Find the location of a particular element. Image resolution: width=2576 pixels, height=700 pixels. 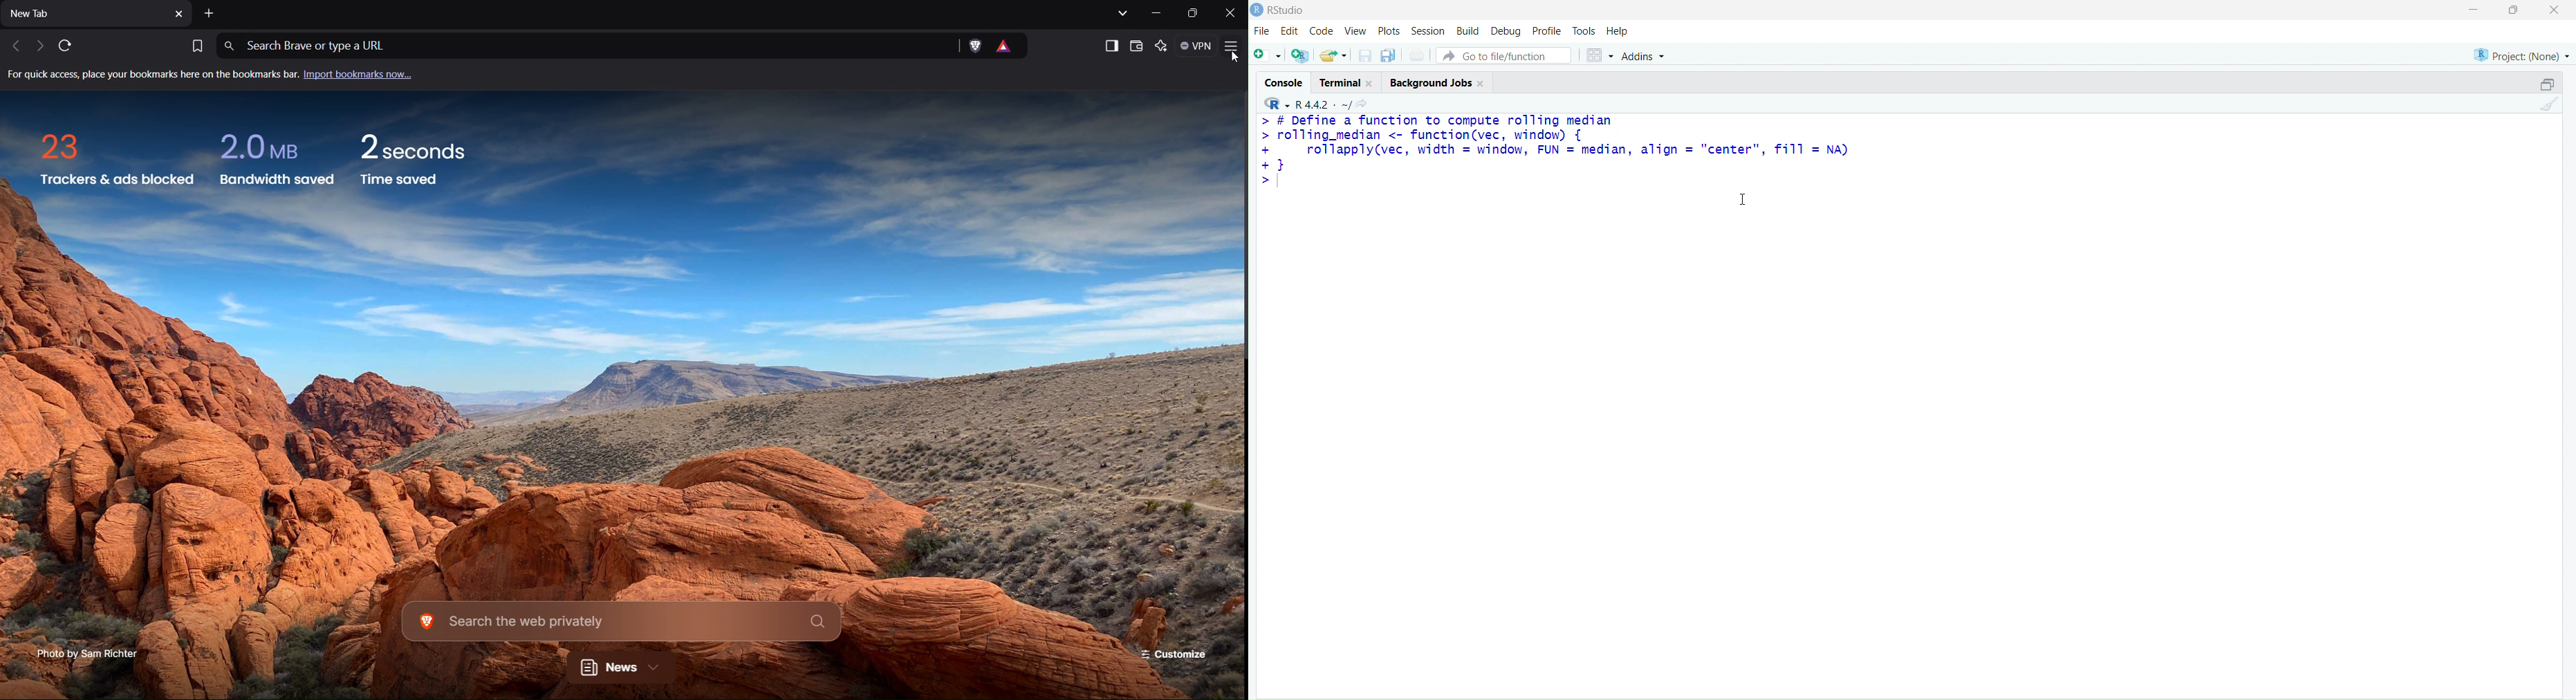

close is located at coordinates (2555, 9).